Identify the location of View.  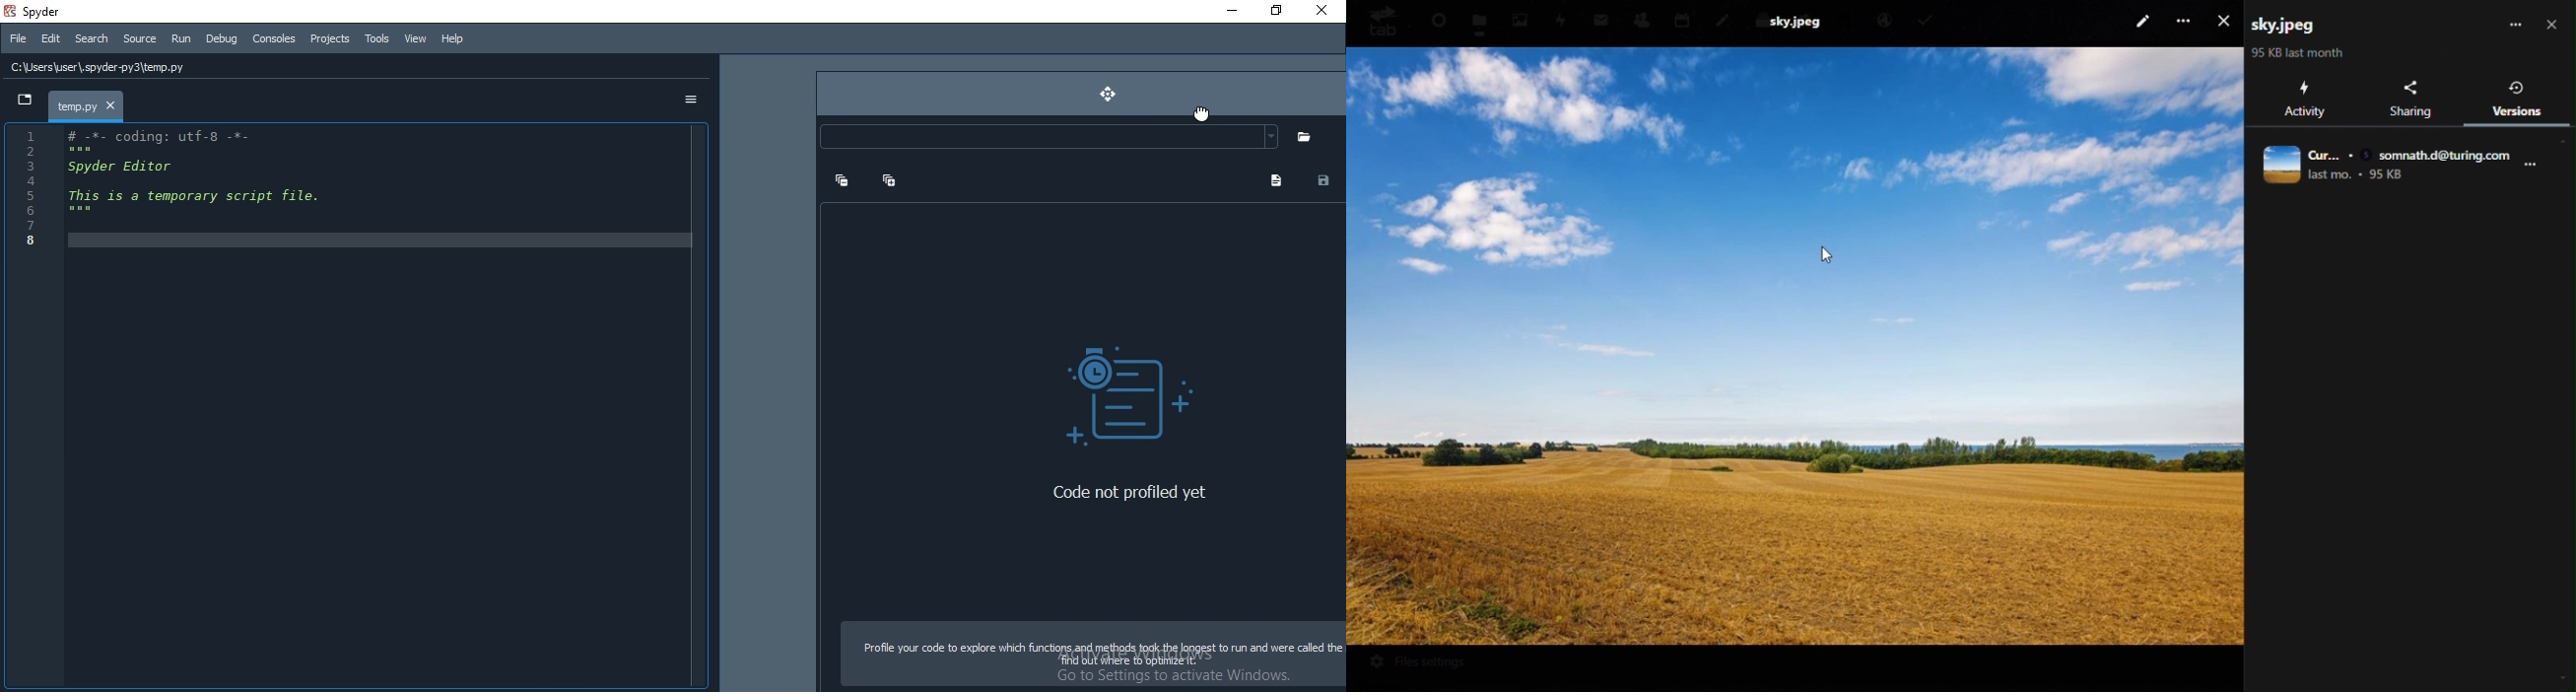
(413, 36).